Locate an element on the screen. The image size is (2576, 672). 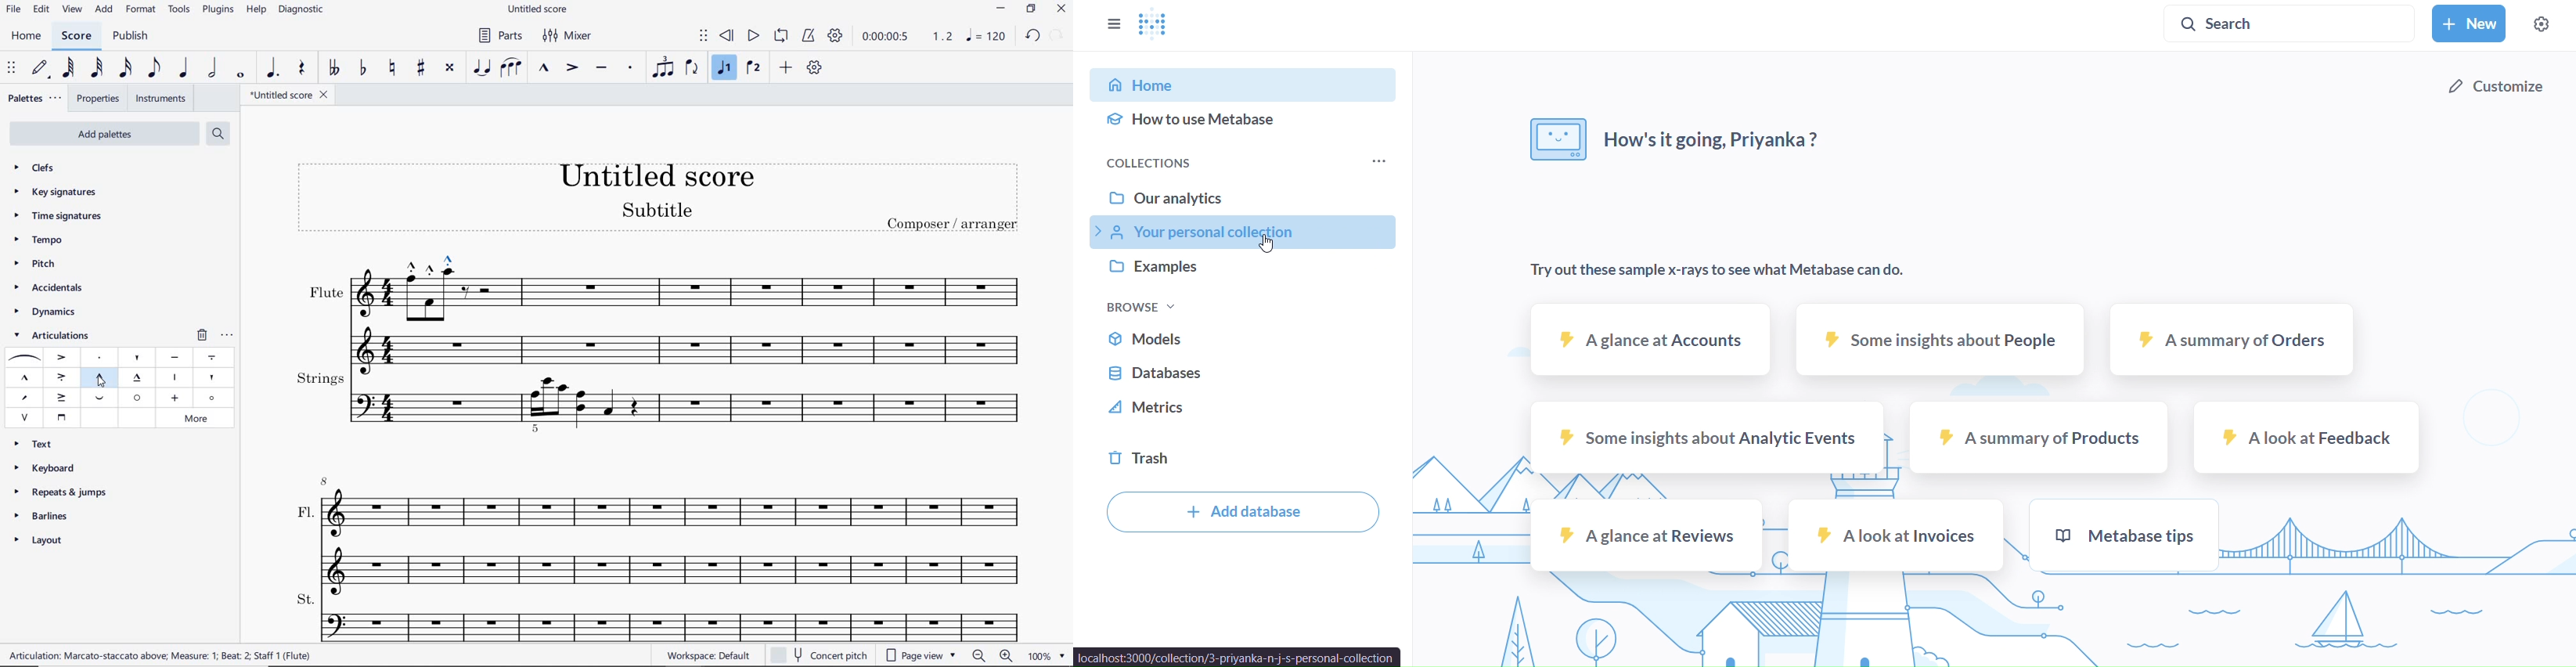
TUPLET is located at coordinates (662, 66).